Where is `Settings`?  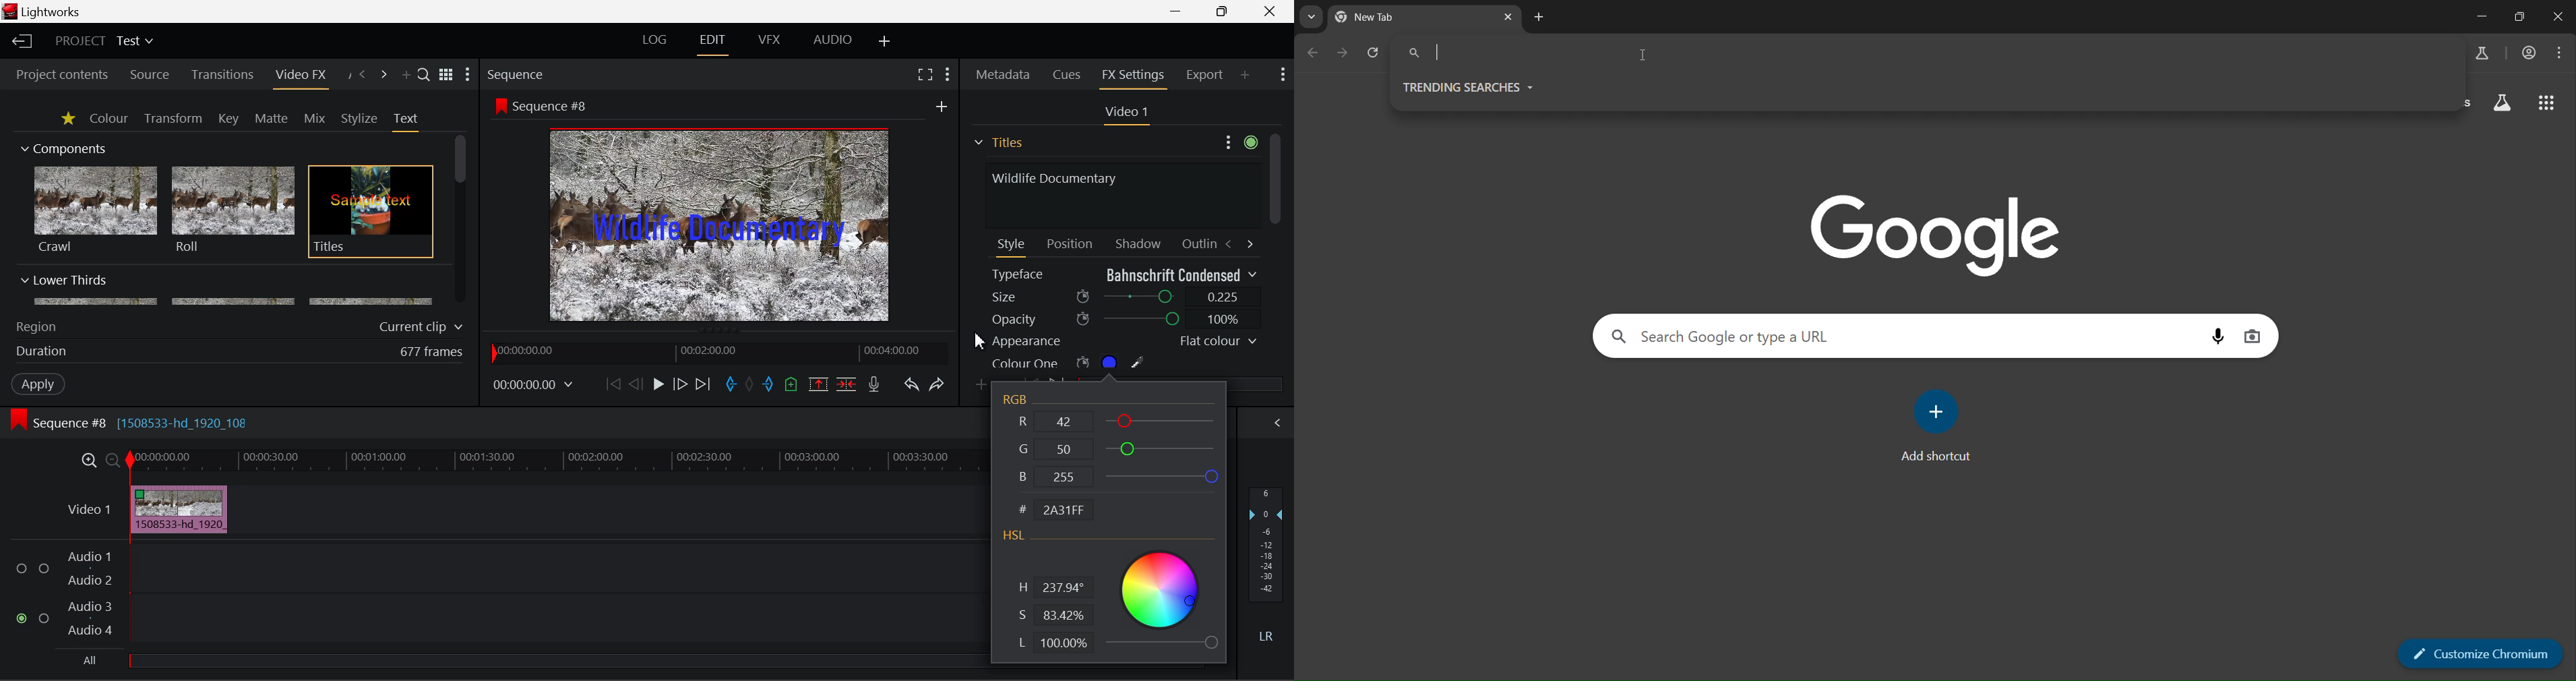 Settings is located at coordinates (1239, 140).